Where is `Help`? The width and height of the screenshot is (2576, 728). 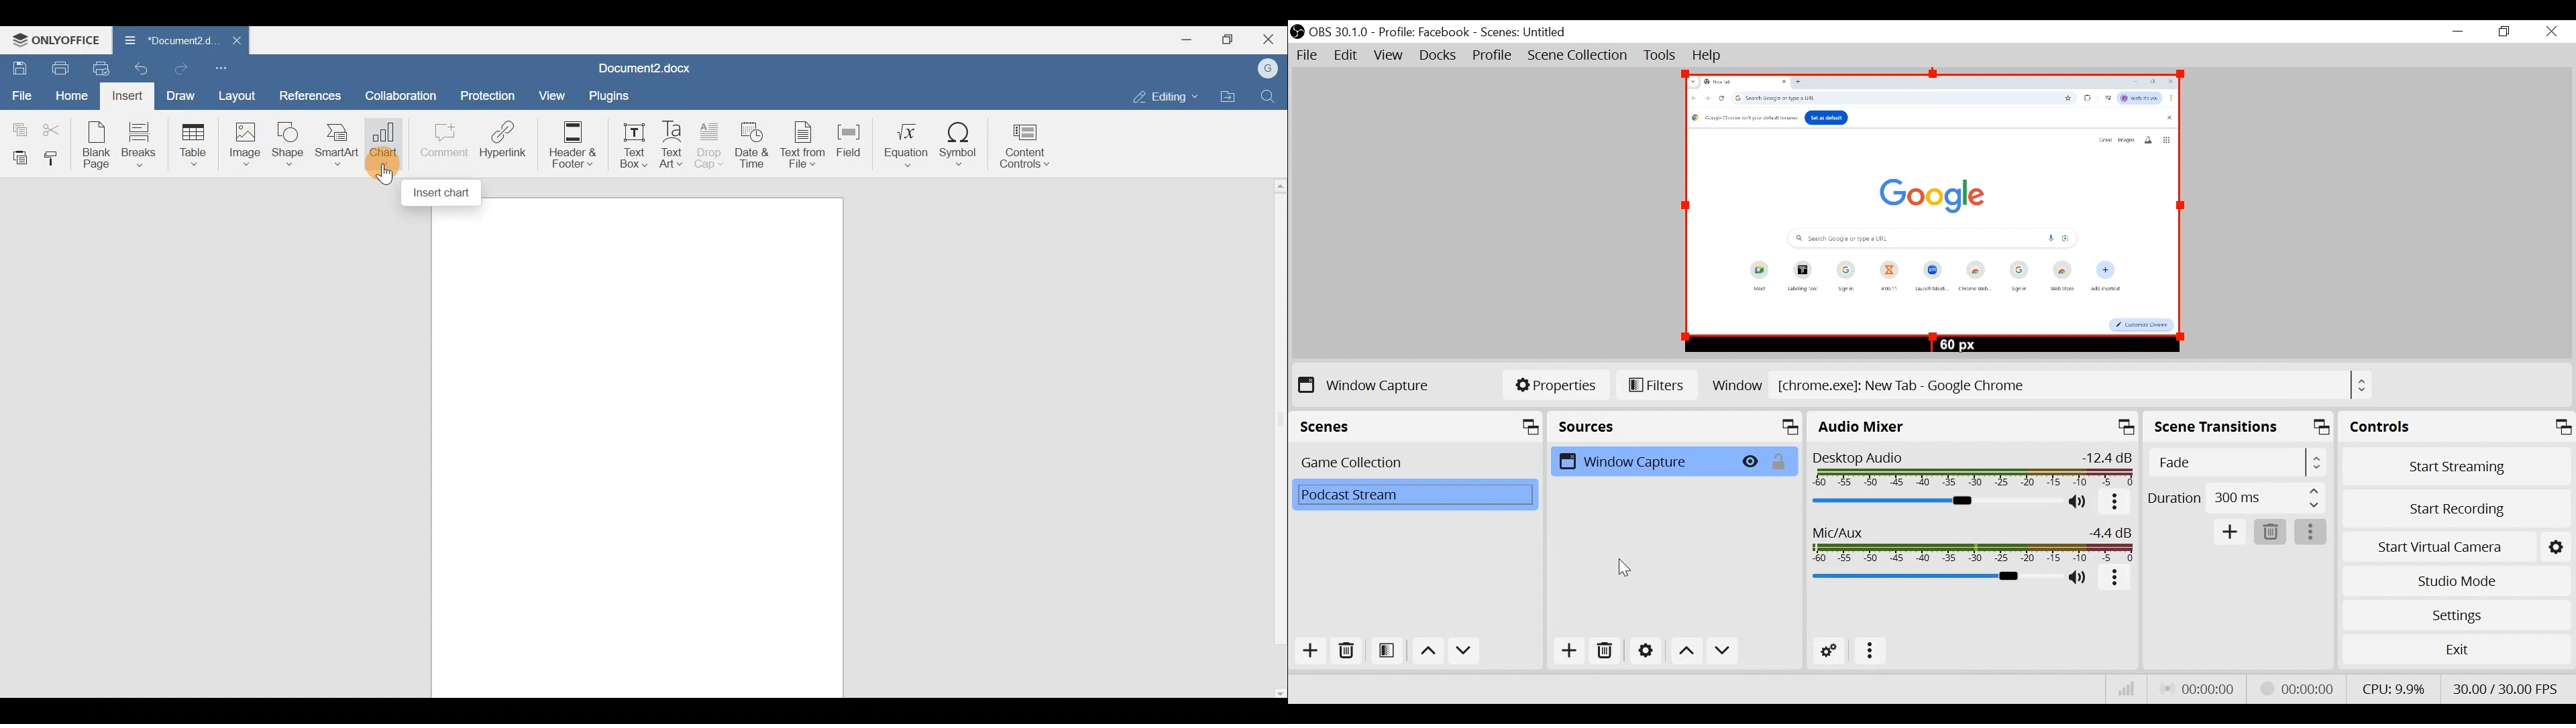
Help is located at coordinates (1709, 56).